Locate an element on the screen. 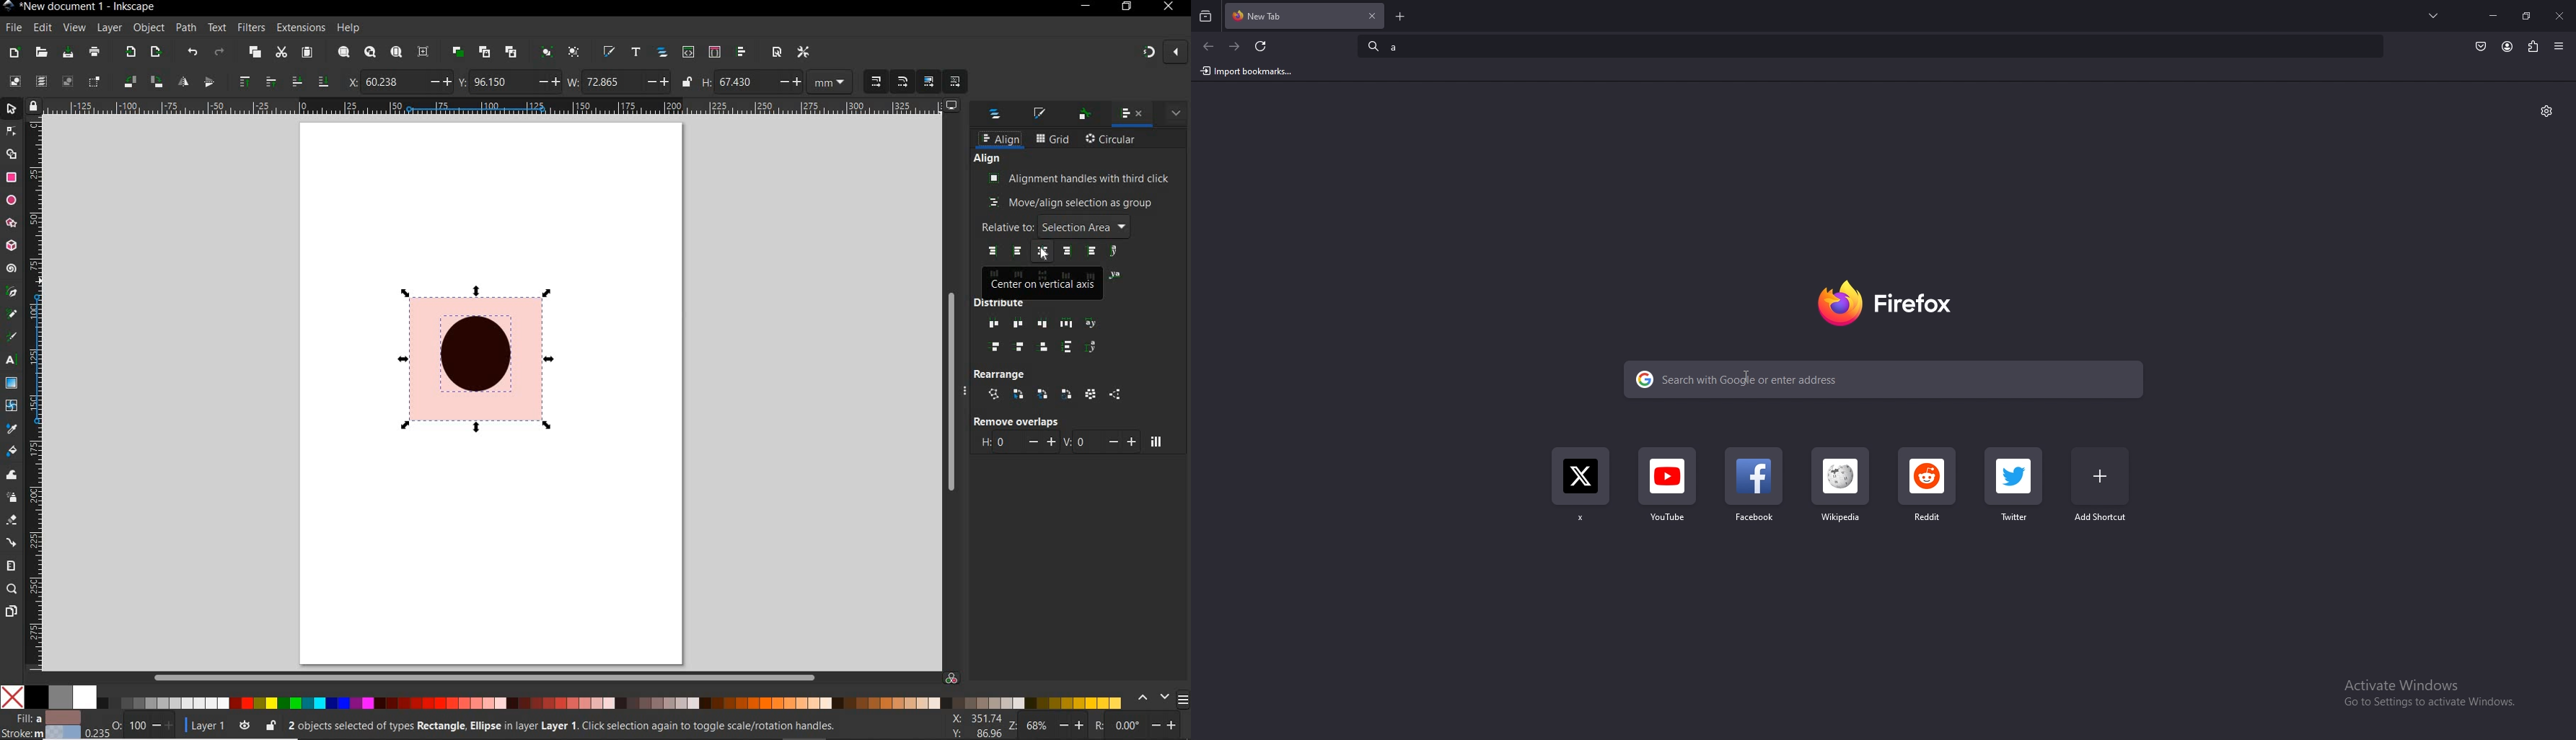 This screenshot has width=2576, height=756. import bookmarks is located at coordinates (1250, 71).